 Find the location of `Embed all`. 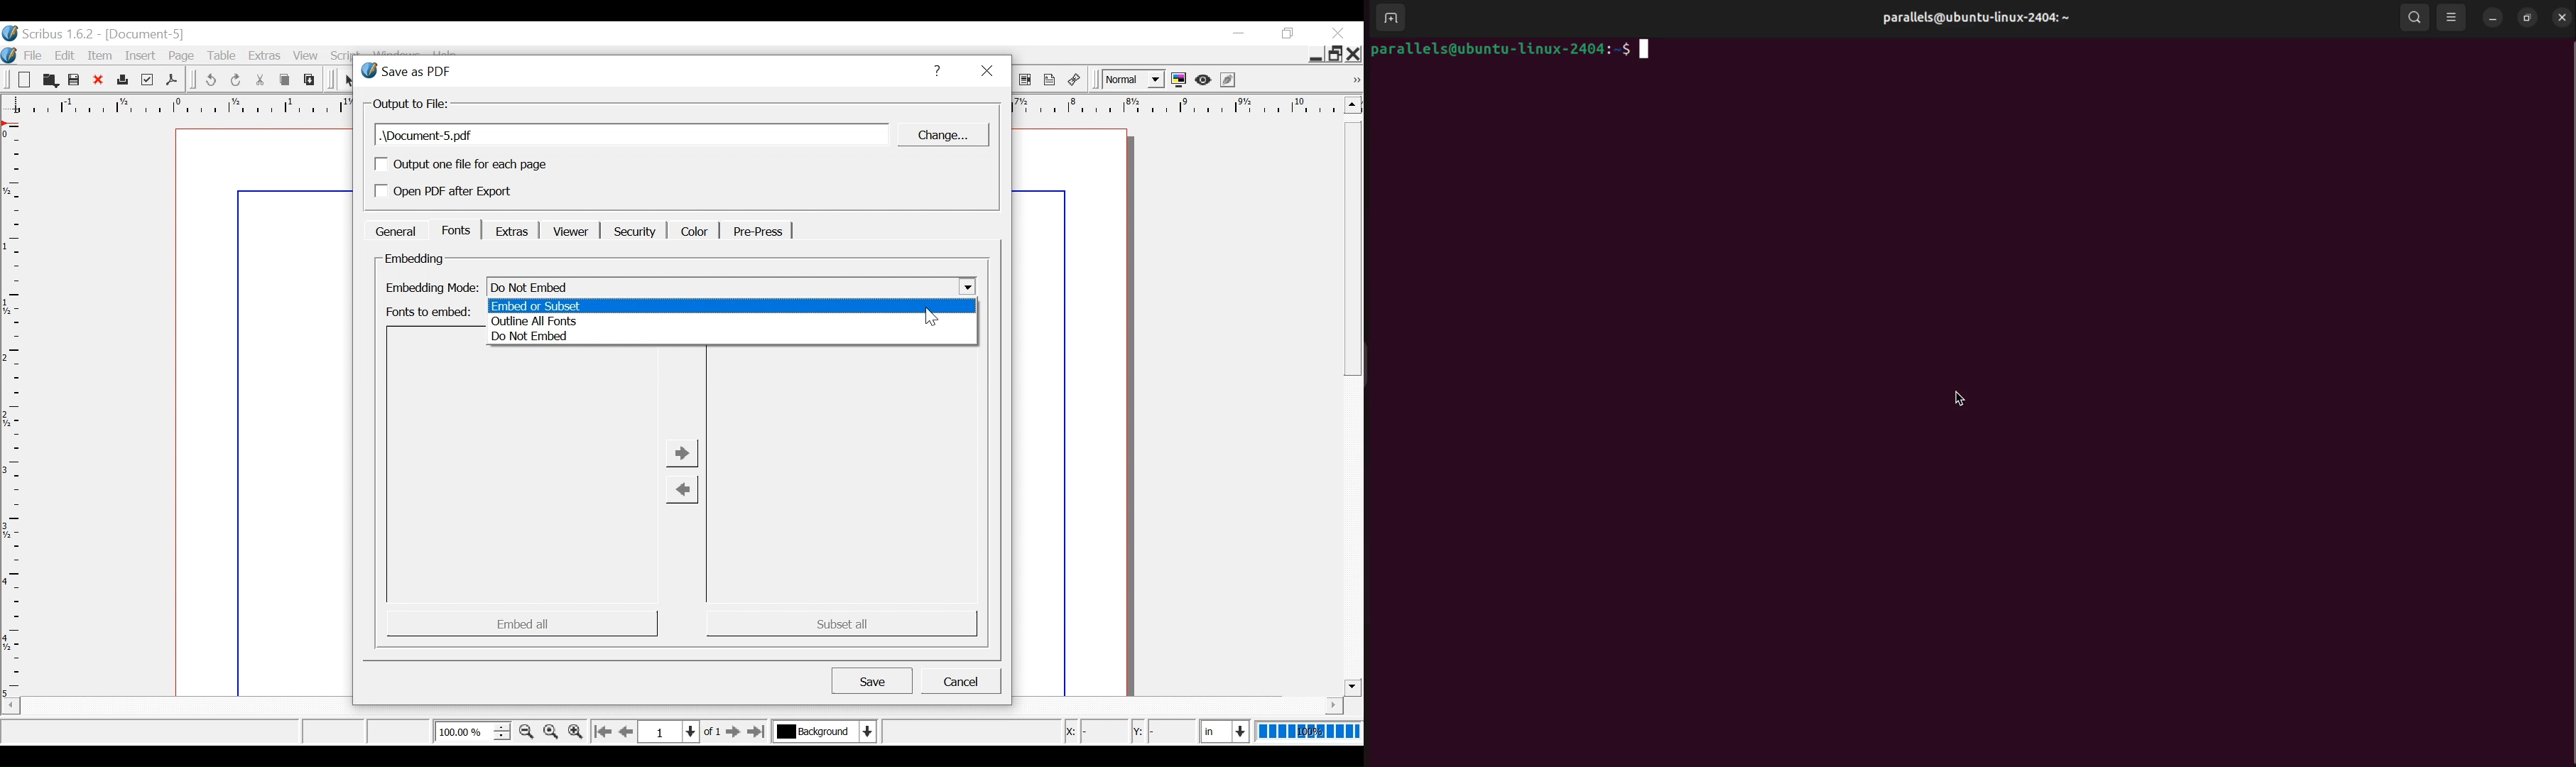

Embed all is located at coordinates (523, 623).